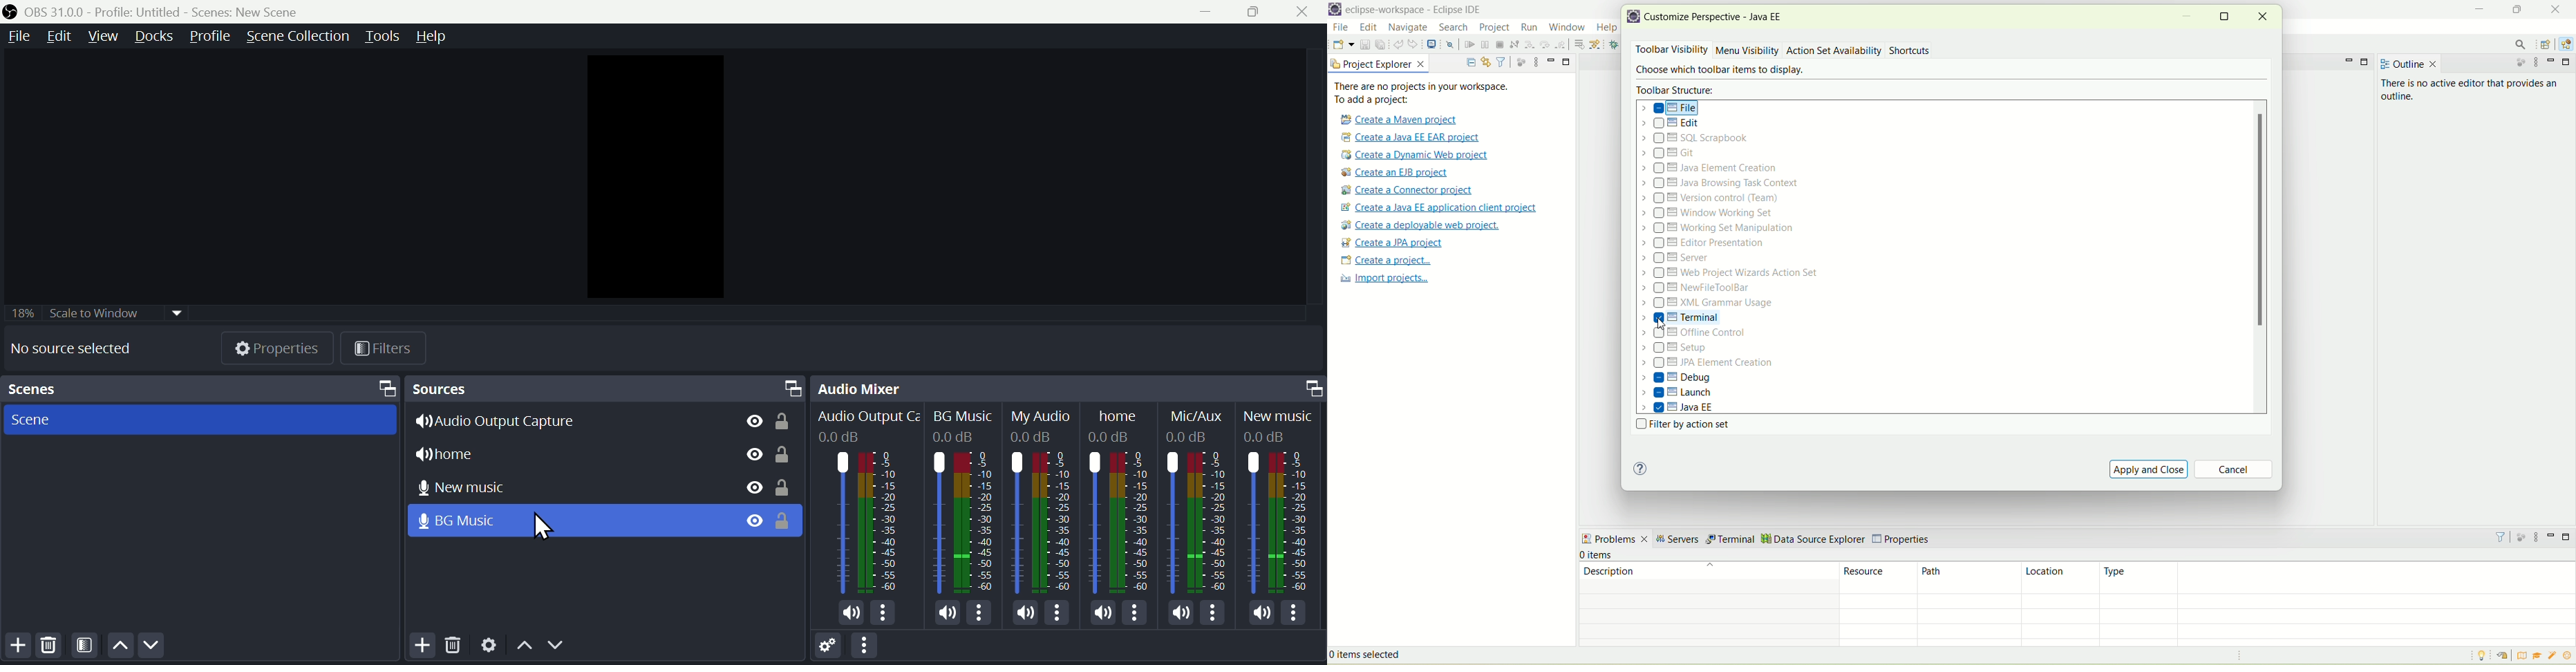 Image resolution: width=2576 pixels, height=672 pixels. Describe the element at coordinates (384, 387) in the screenshot. I see `maximize` at that location.